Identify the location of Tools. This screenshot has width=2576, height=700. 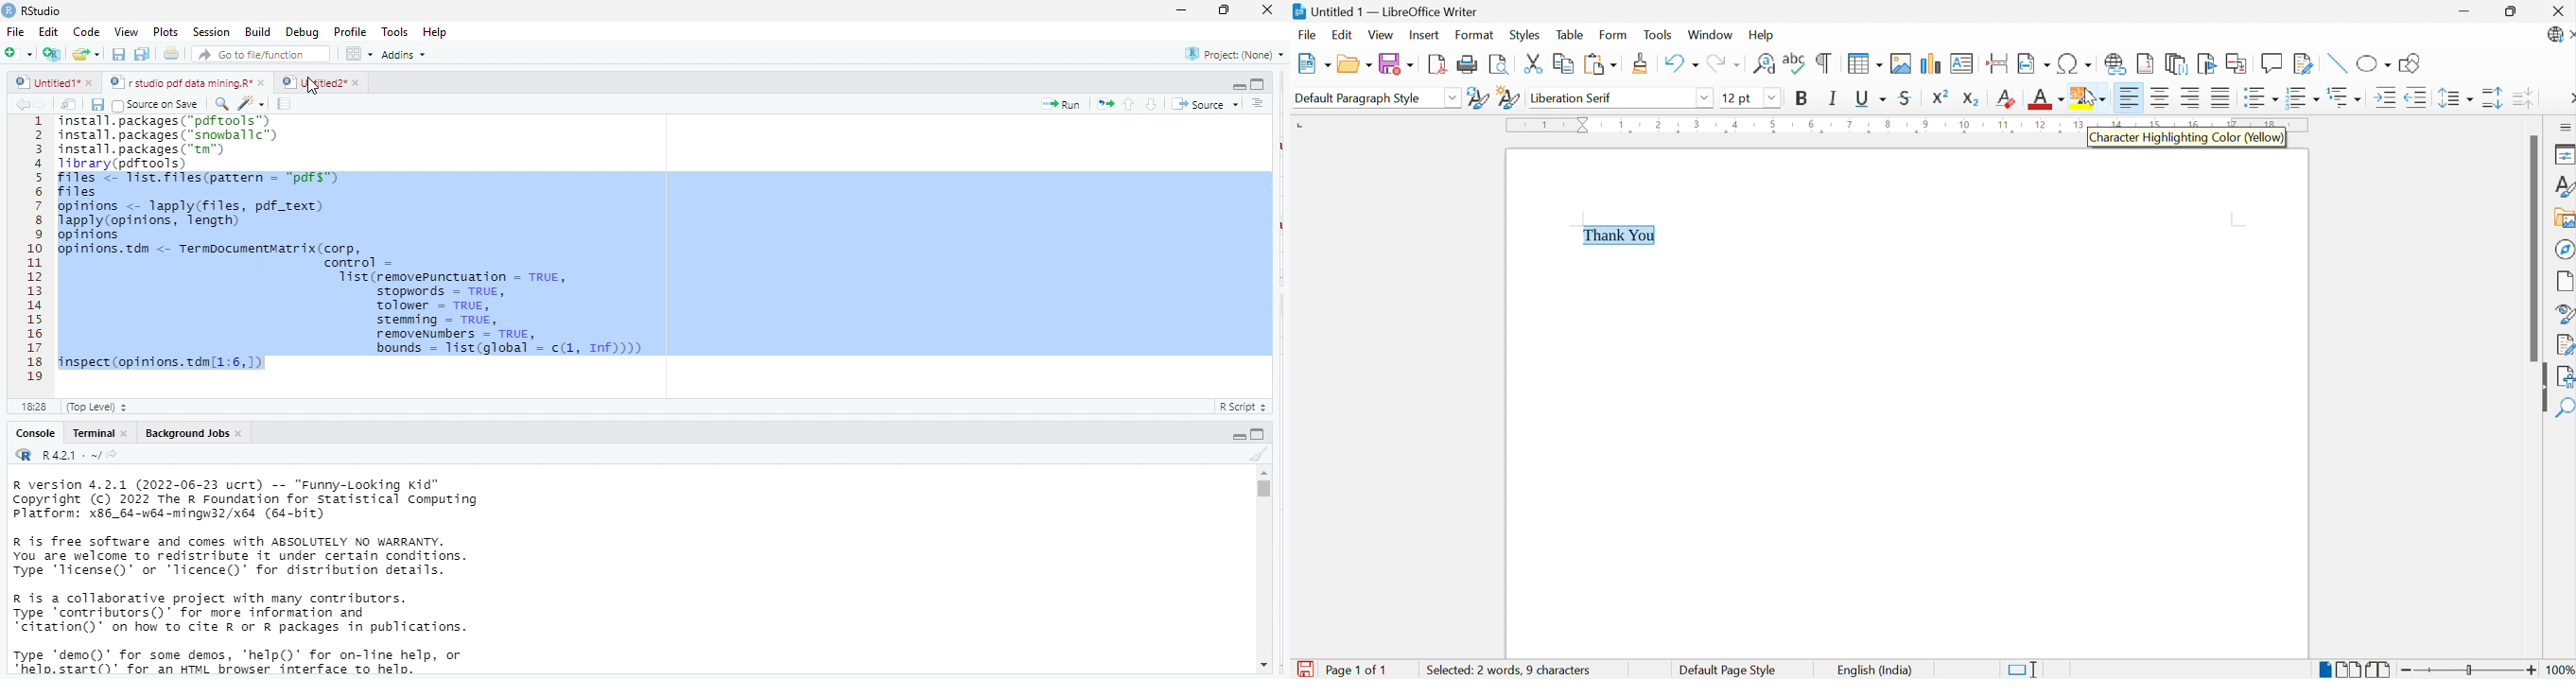
(1658, 36).